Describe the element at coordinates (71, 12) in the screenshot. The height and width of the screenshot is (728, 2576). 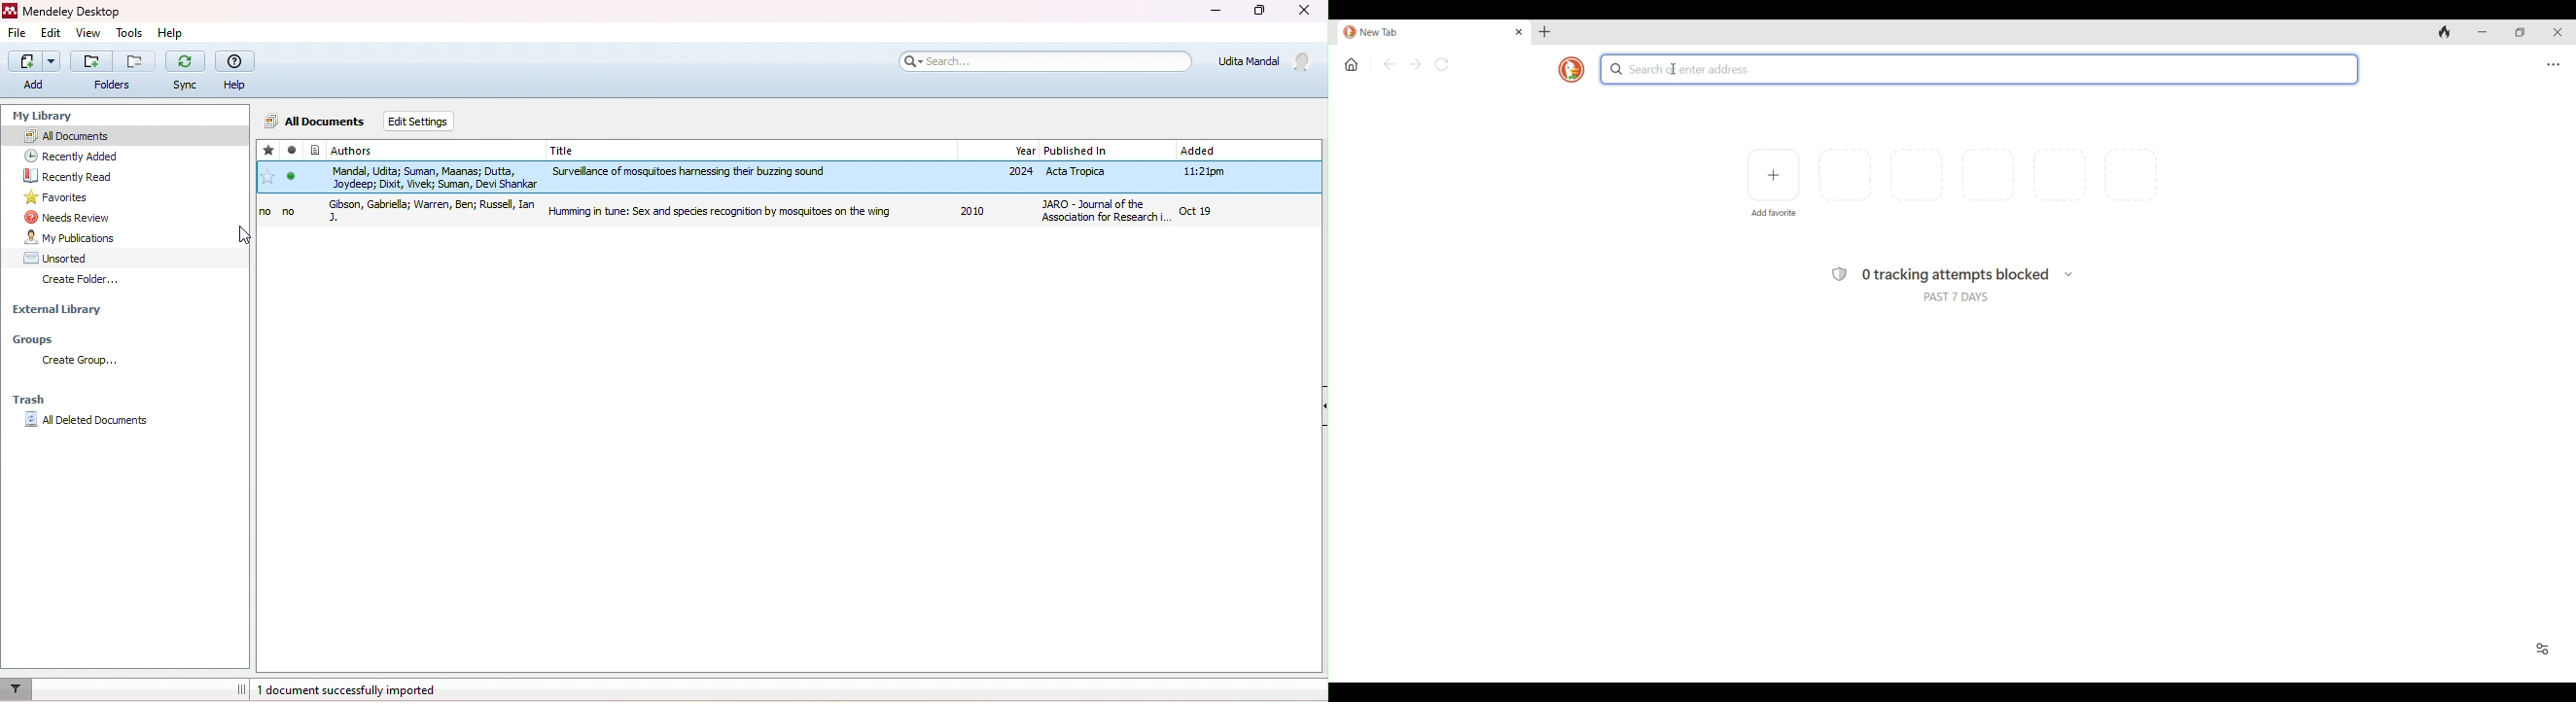
I see `Mendeley Desktop` at that location.